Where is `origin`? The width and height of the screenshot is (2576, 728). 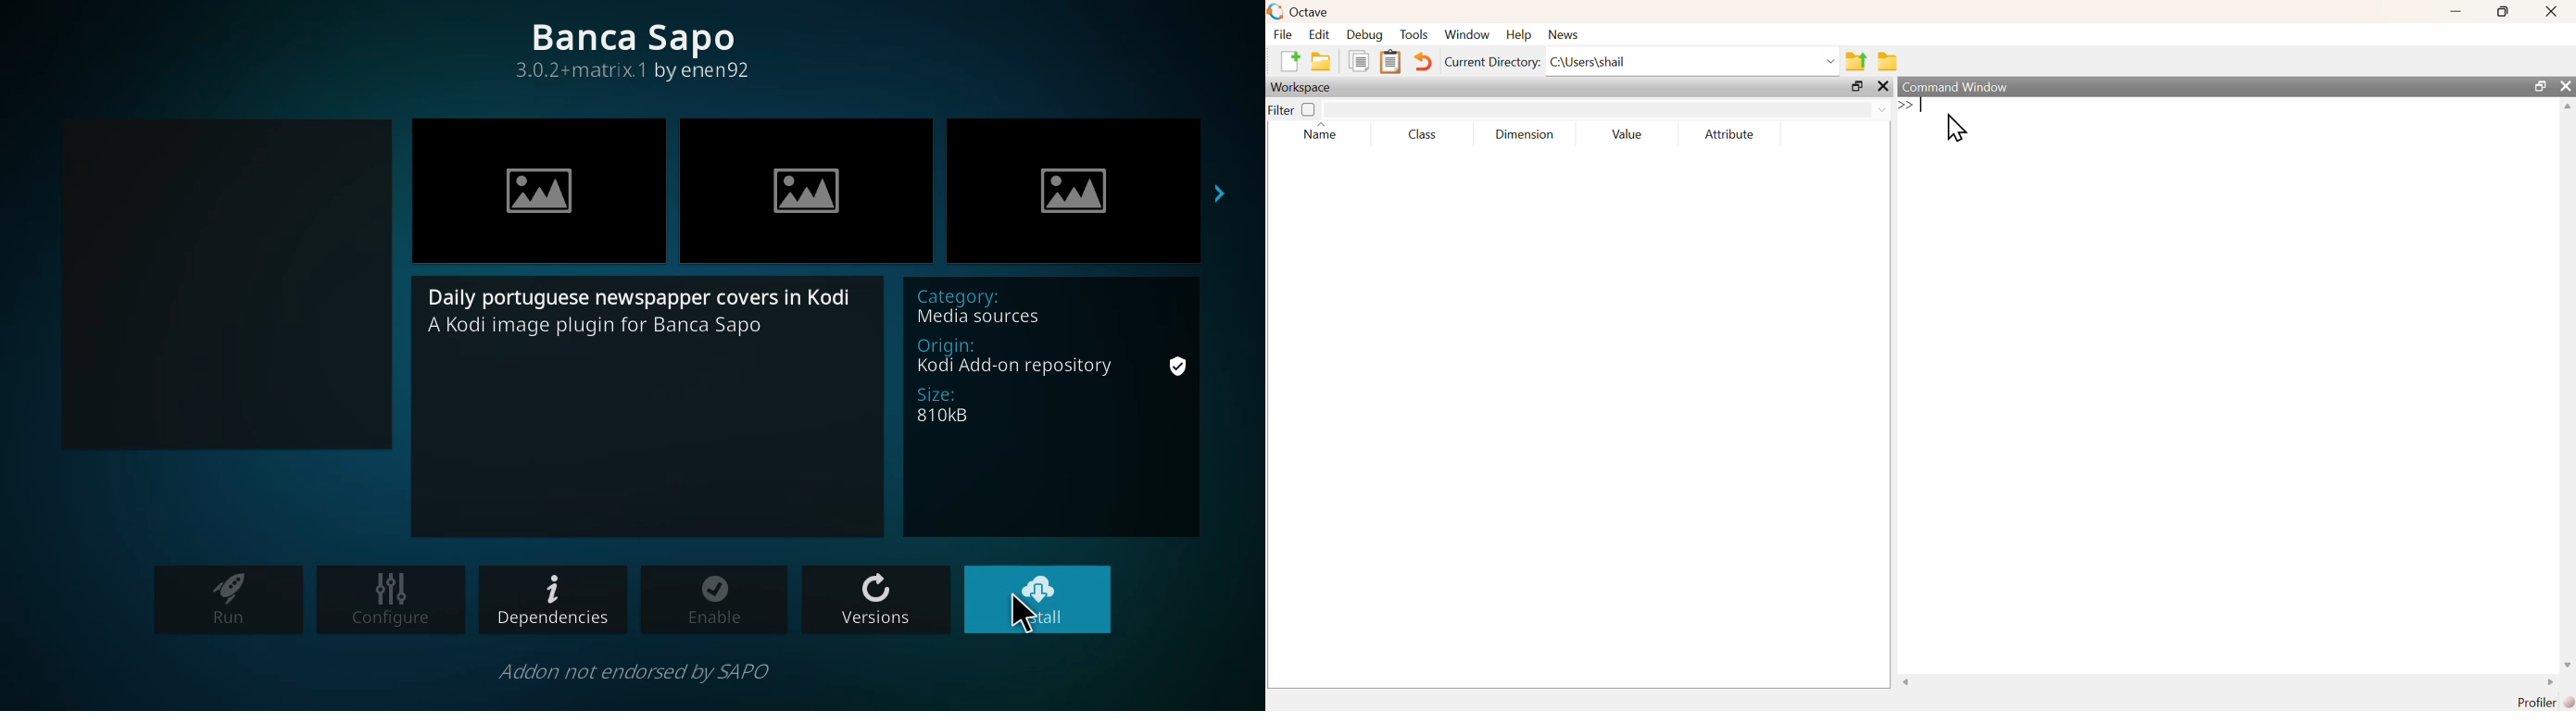 origin is located at coordinates (1019, 355).